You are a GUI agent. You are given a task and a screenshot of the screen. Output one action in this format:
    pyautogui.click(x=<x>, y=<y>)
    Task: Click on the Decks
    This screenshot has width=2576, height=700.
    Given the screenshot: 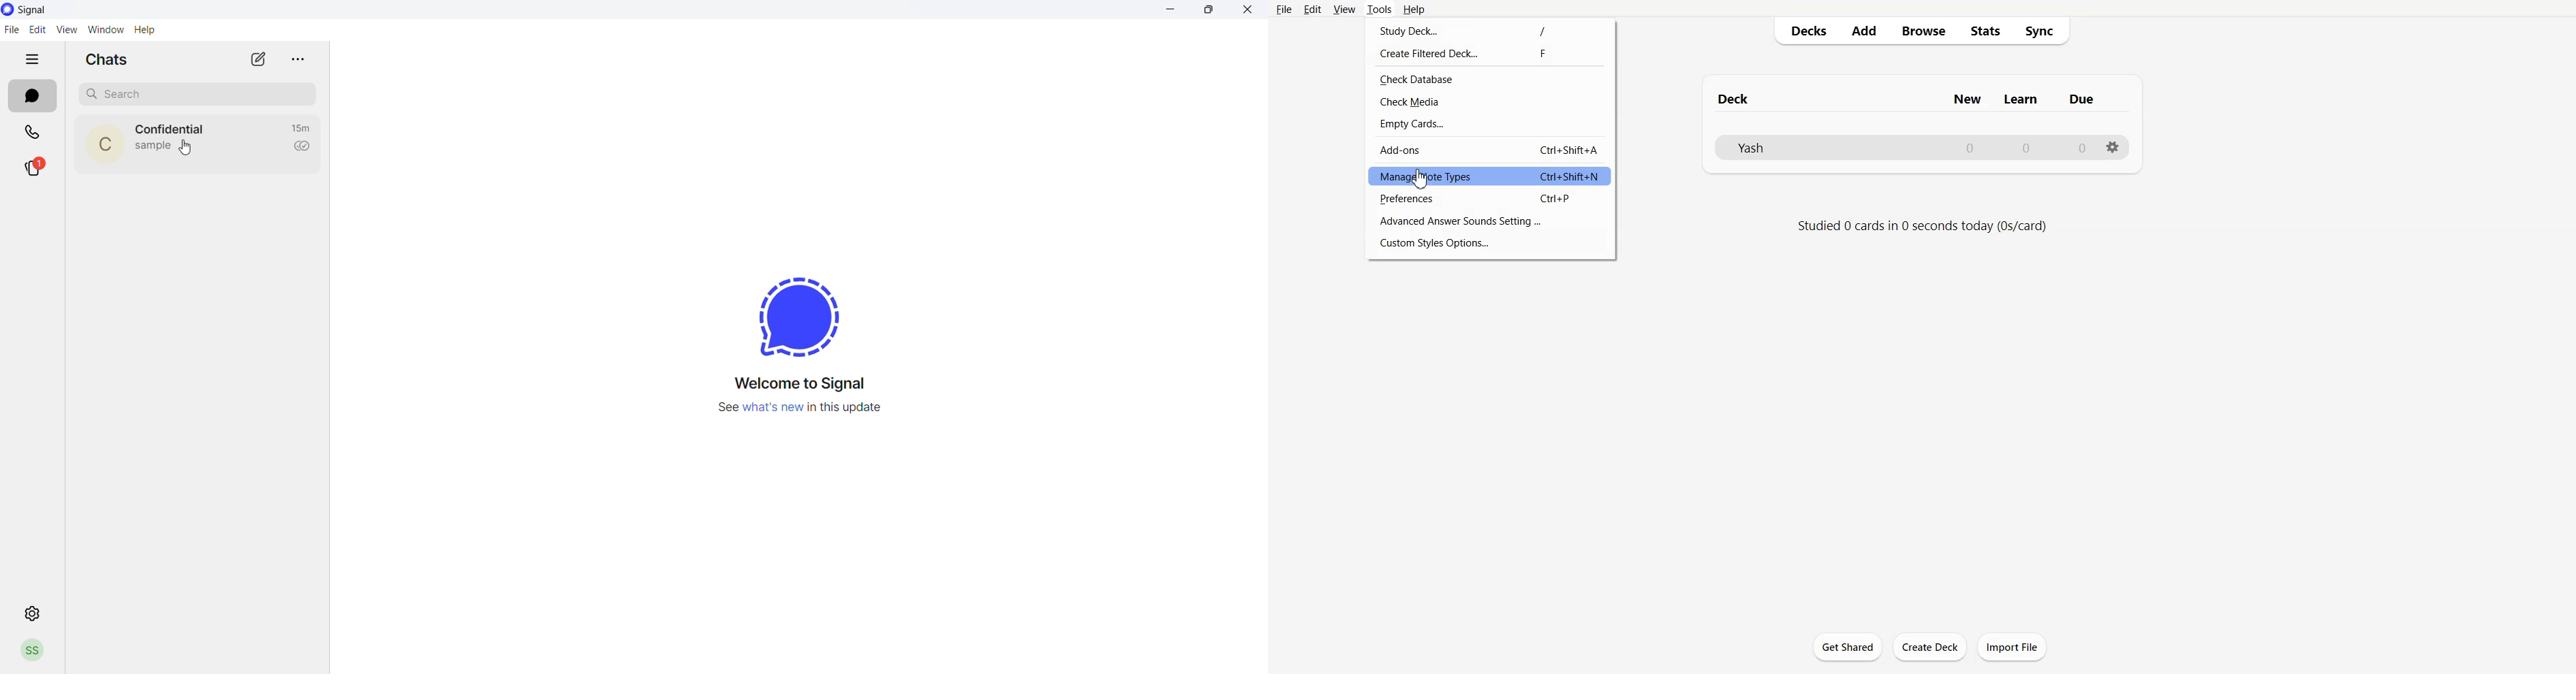 What is the action you would take?
    pyautogui.click(x=1804, y=31)
    